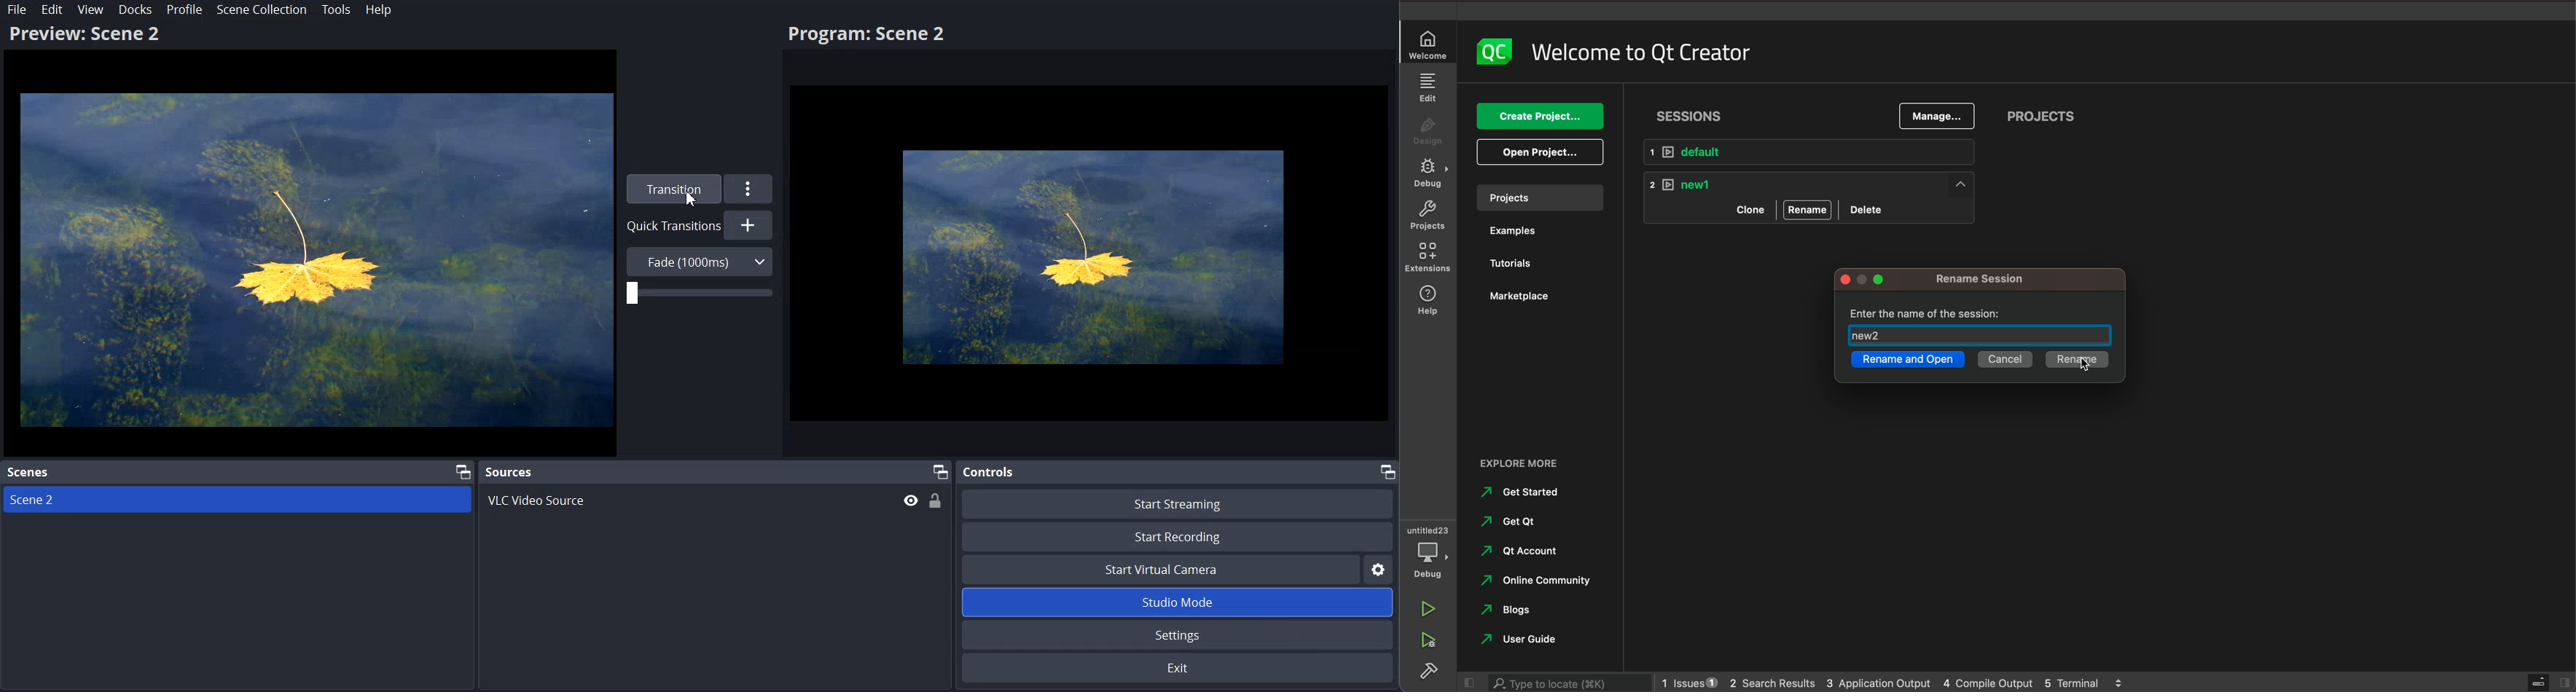  I want to click on rename , so click(1993, 279).